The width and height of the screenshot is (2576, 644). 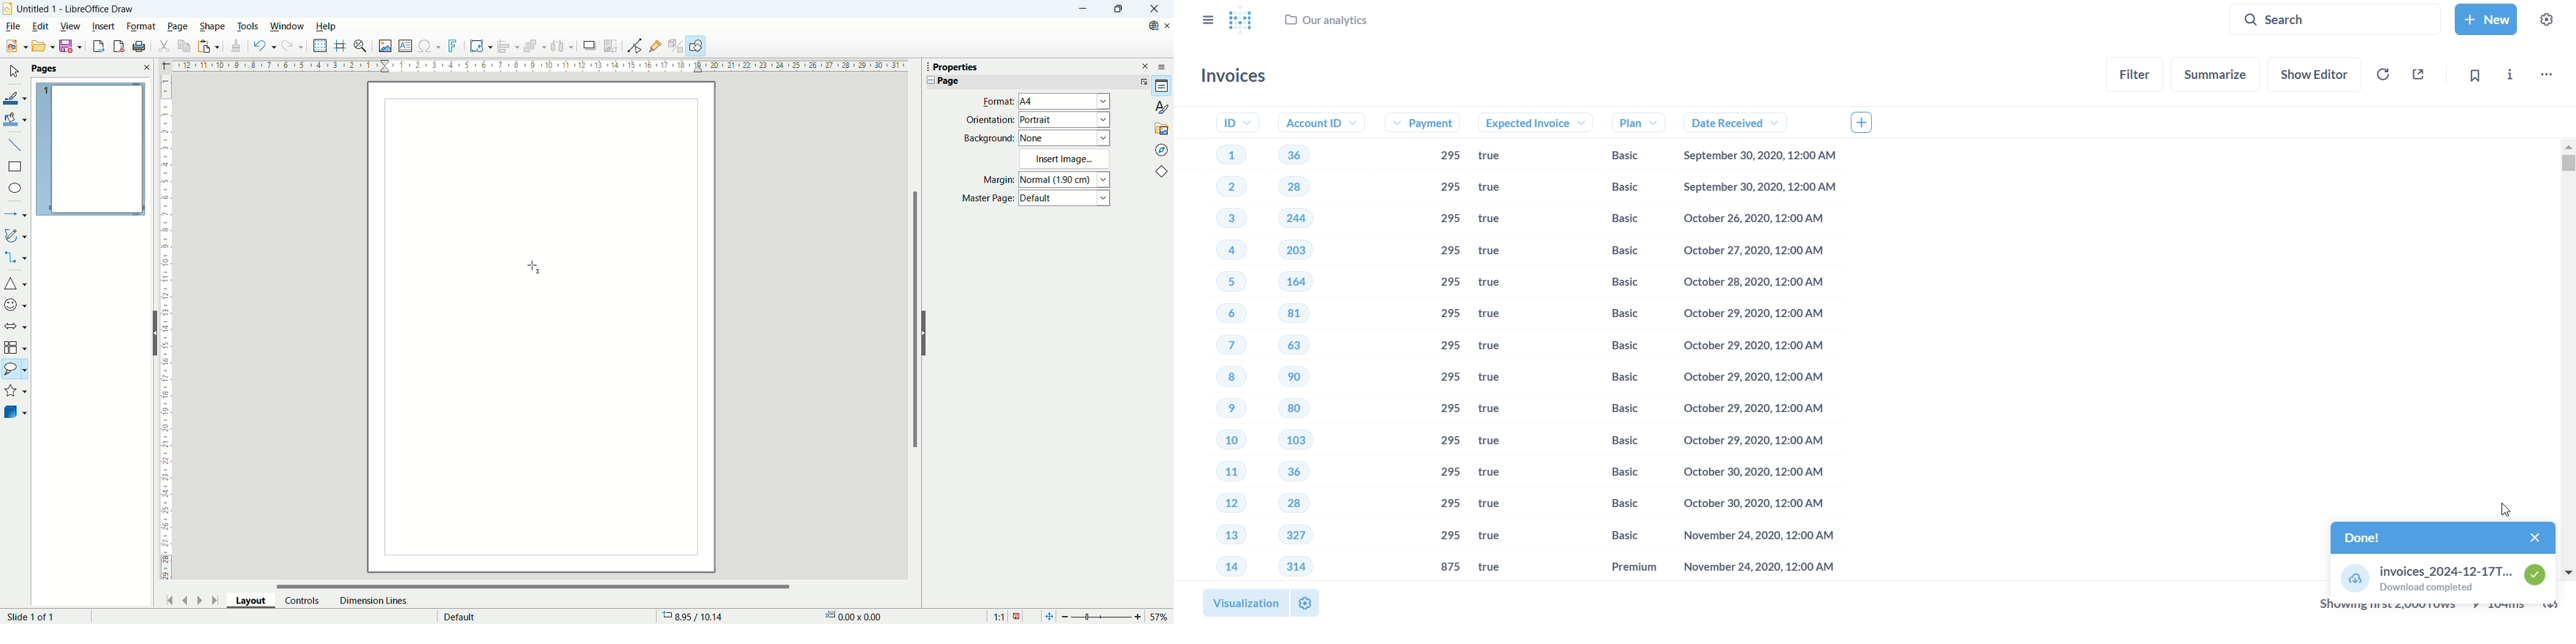 What do you see at coordinates (1497, 219) in the screenshot?
I see `true` at bounding box center [1497, 219].